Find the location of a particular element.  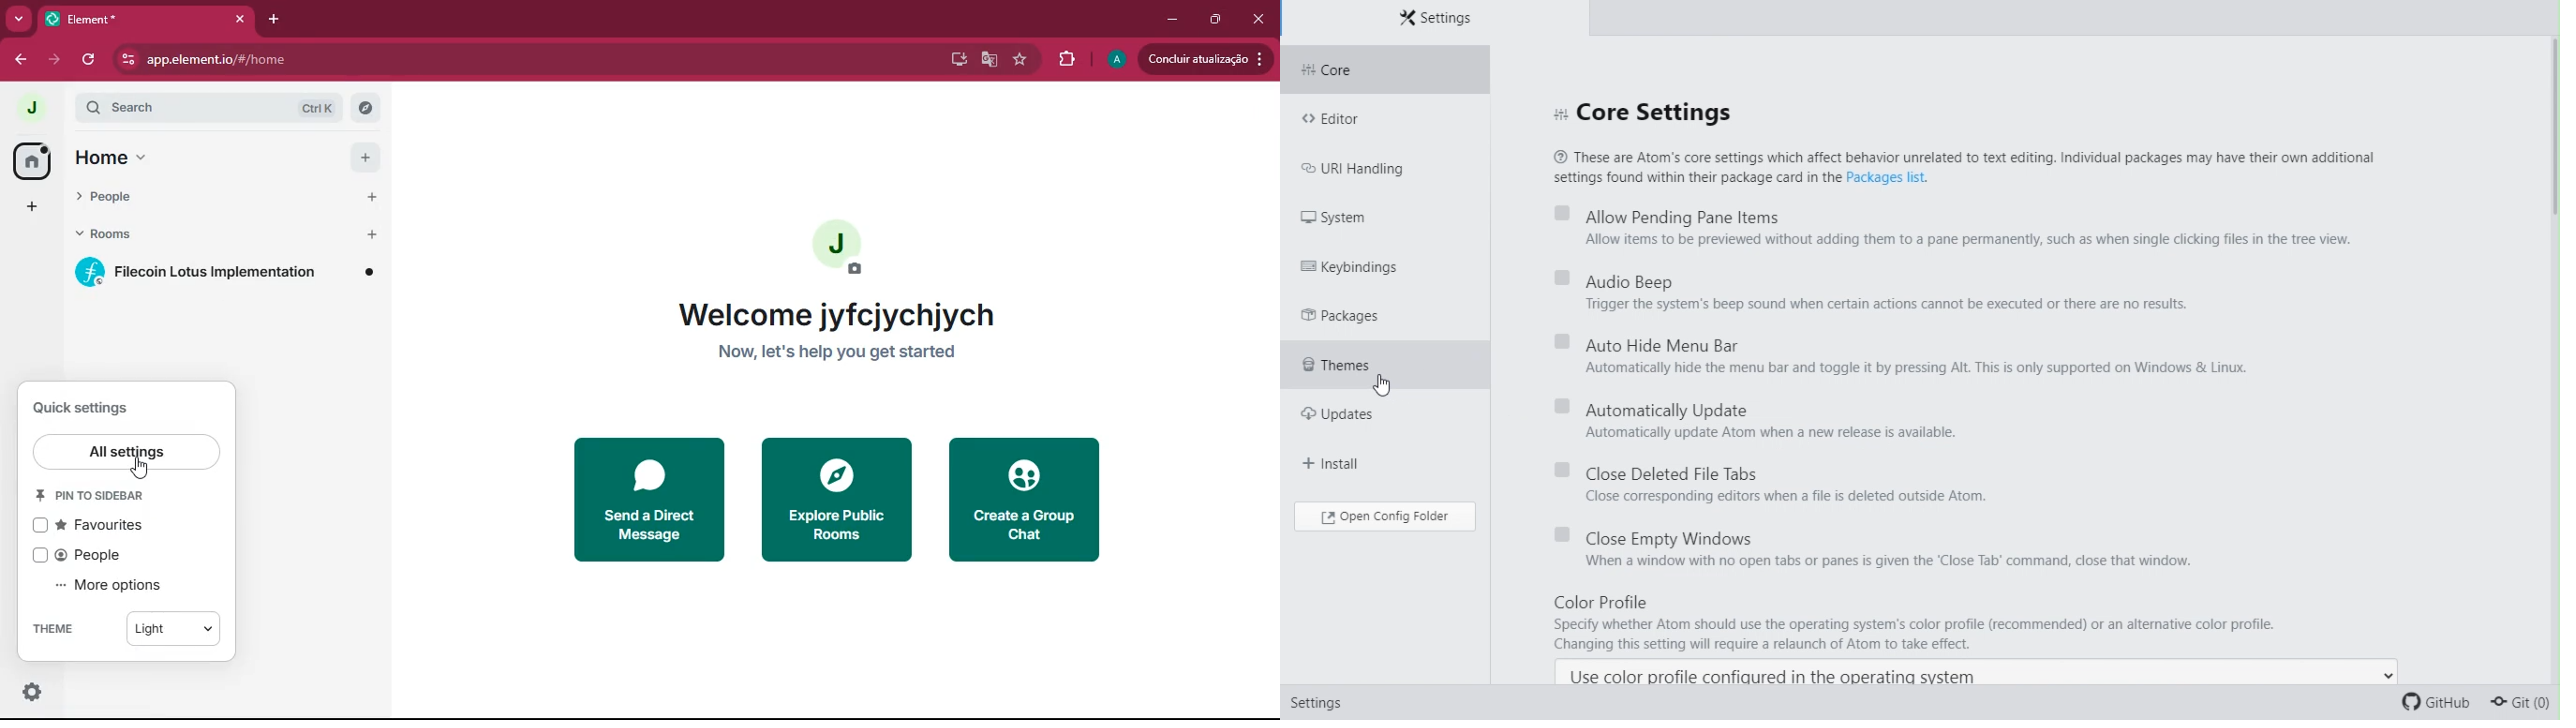

rooms is located at coordinates (127, 233).